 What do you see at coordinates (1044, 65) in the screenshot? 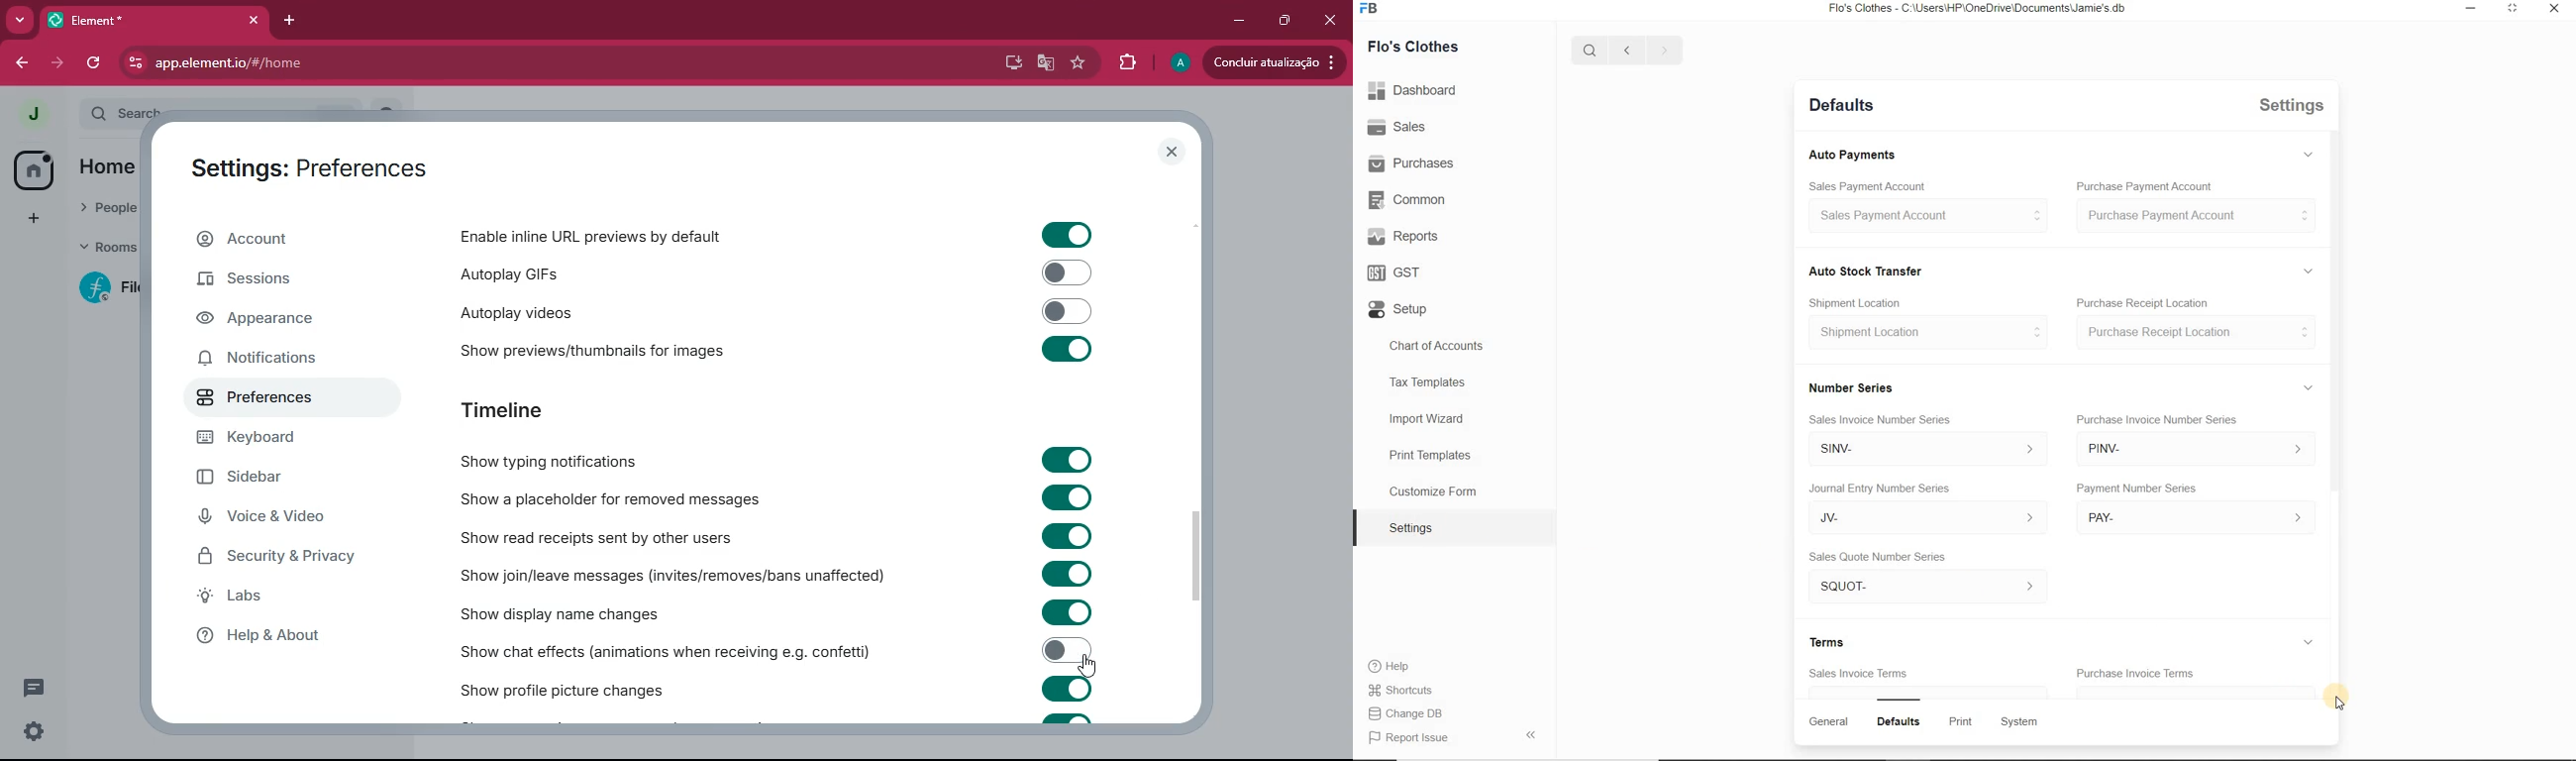
I see `google translate` at bounding box center [1044, 65].